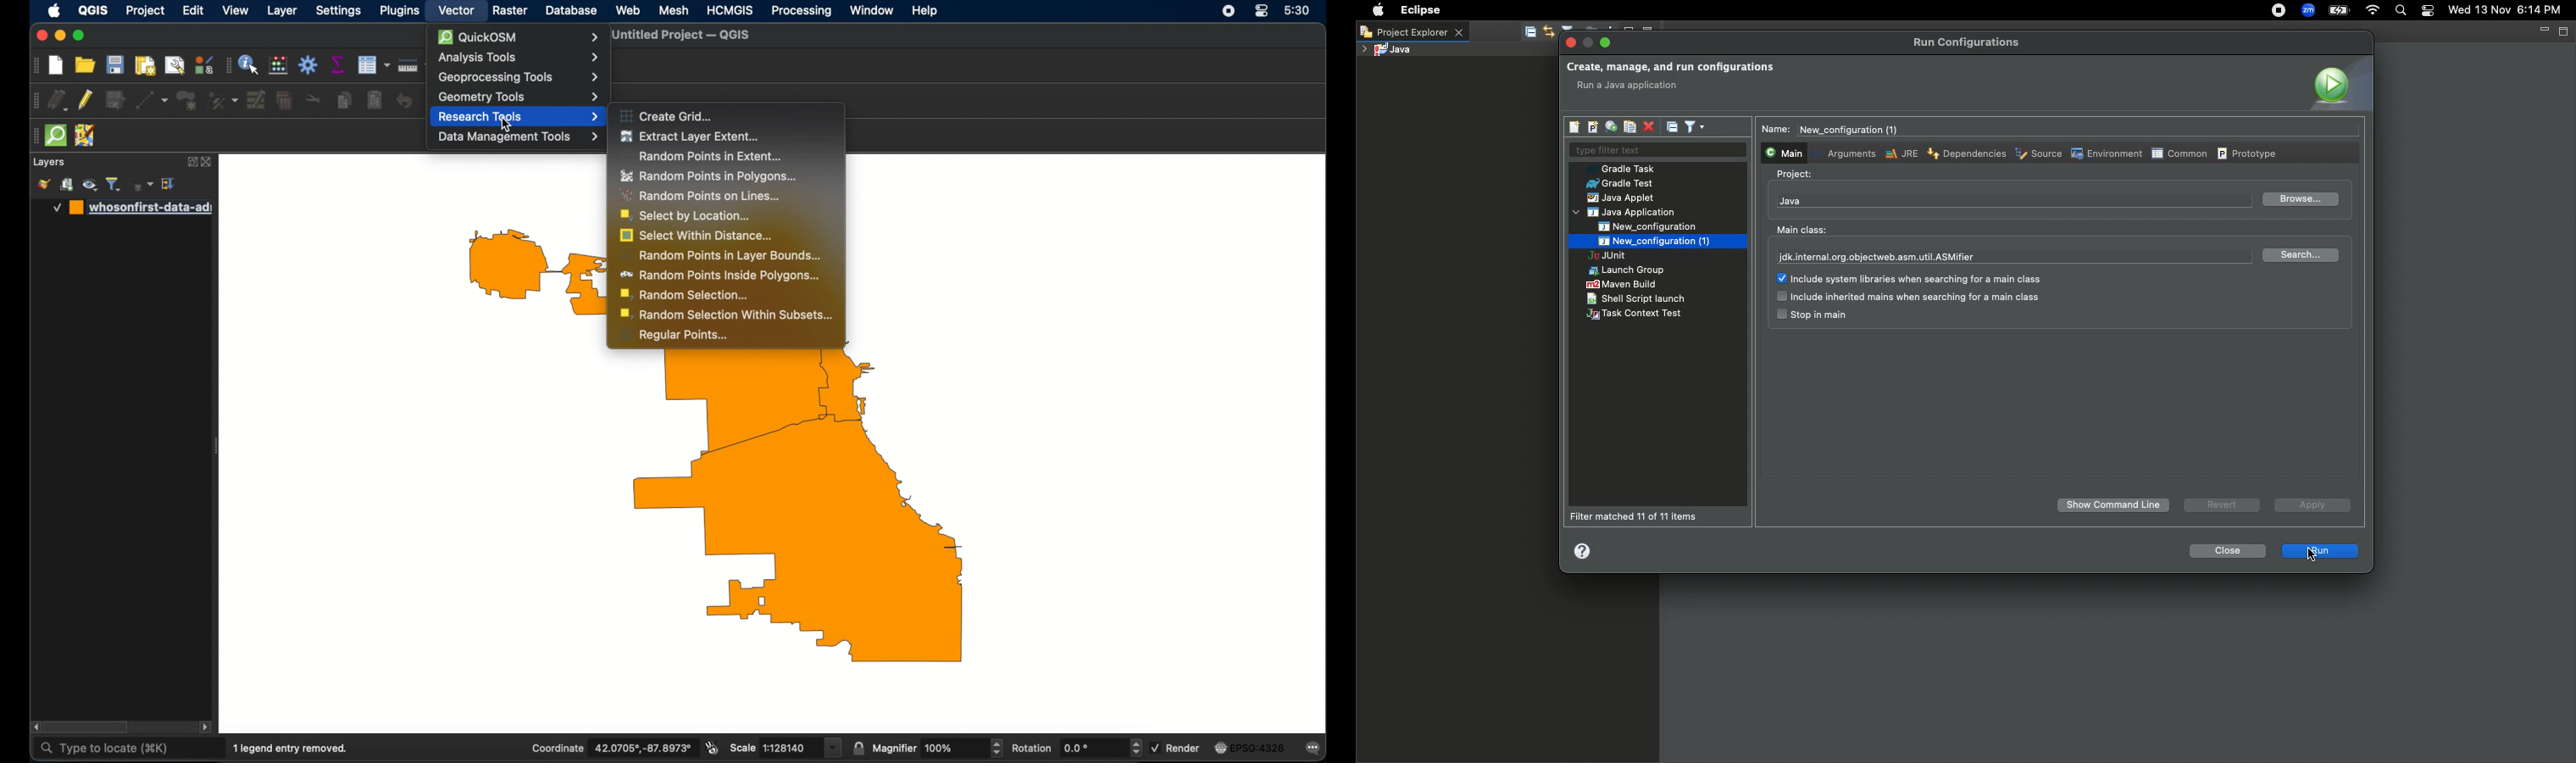  Describe the element at coordinates (1900, 153) in the screenshot. I see `JRE` at that location.